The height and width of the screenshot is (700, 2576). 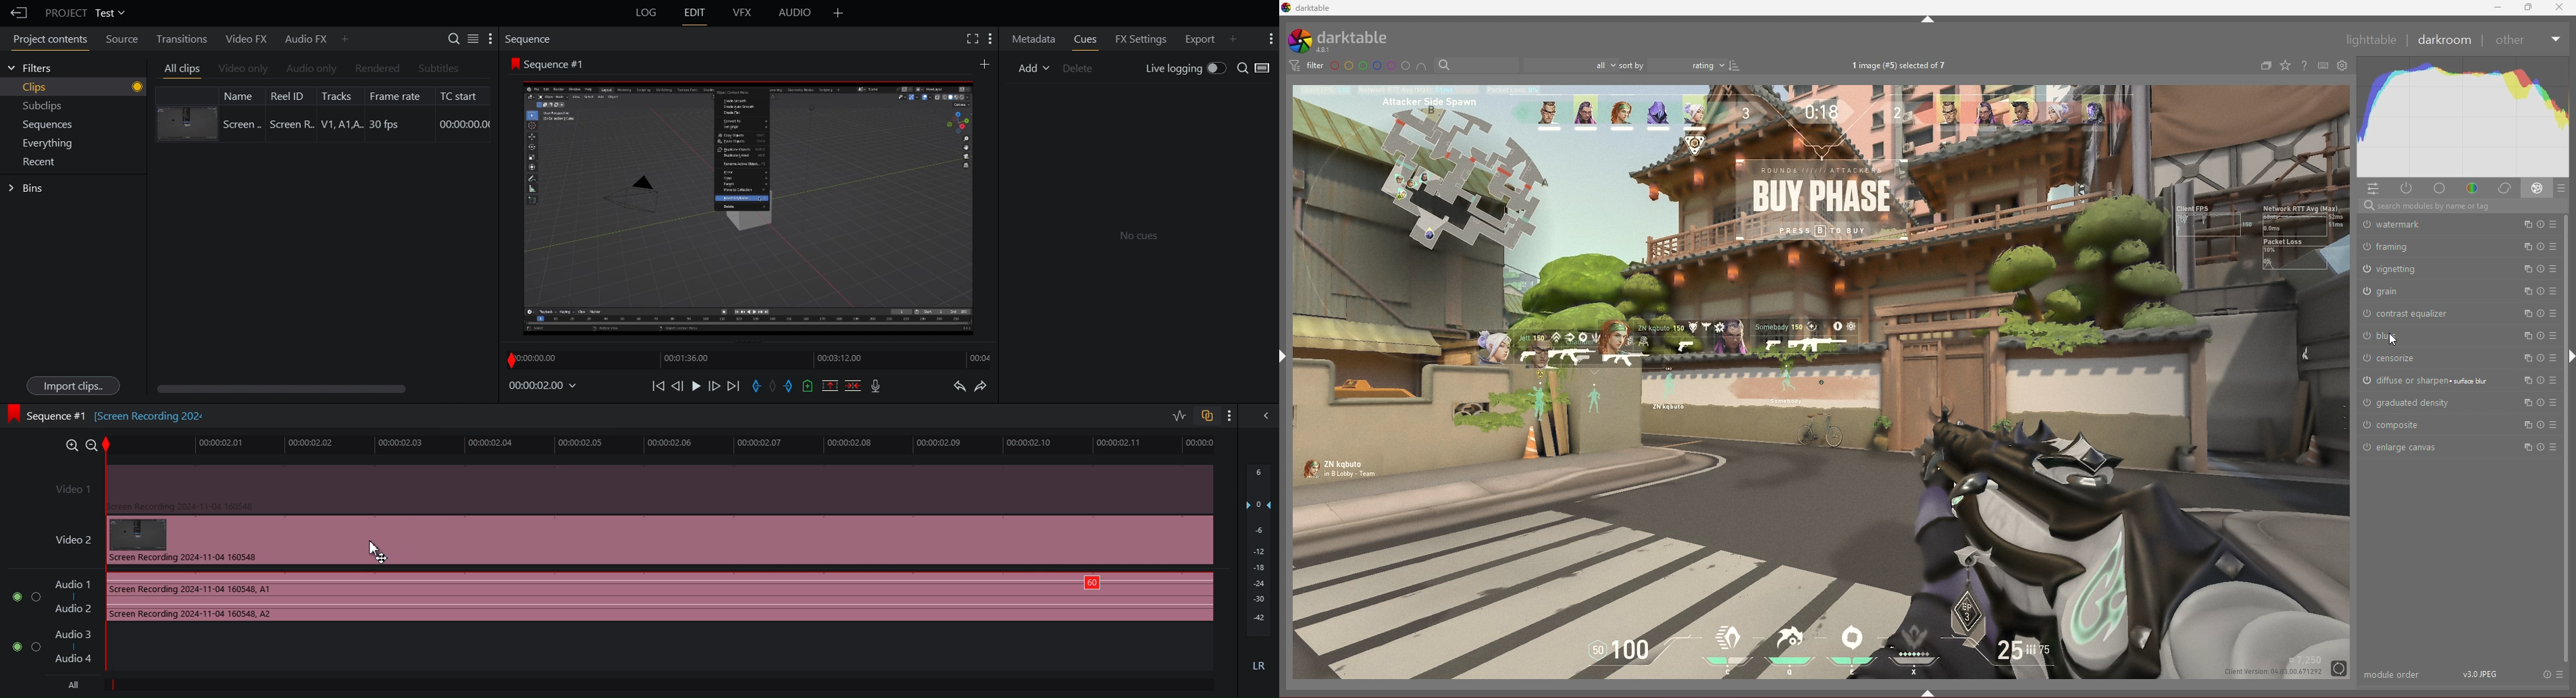 What do you see at coordinates (1088, 39) in the screenshot?
I see `Cues` at bounding box center [1088, 39].